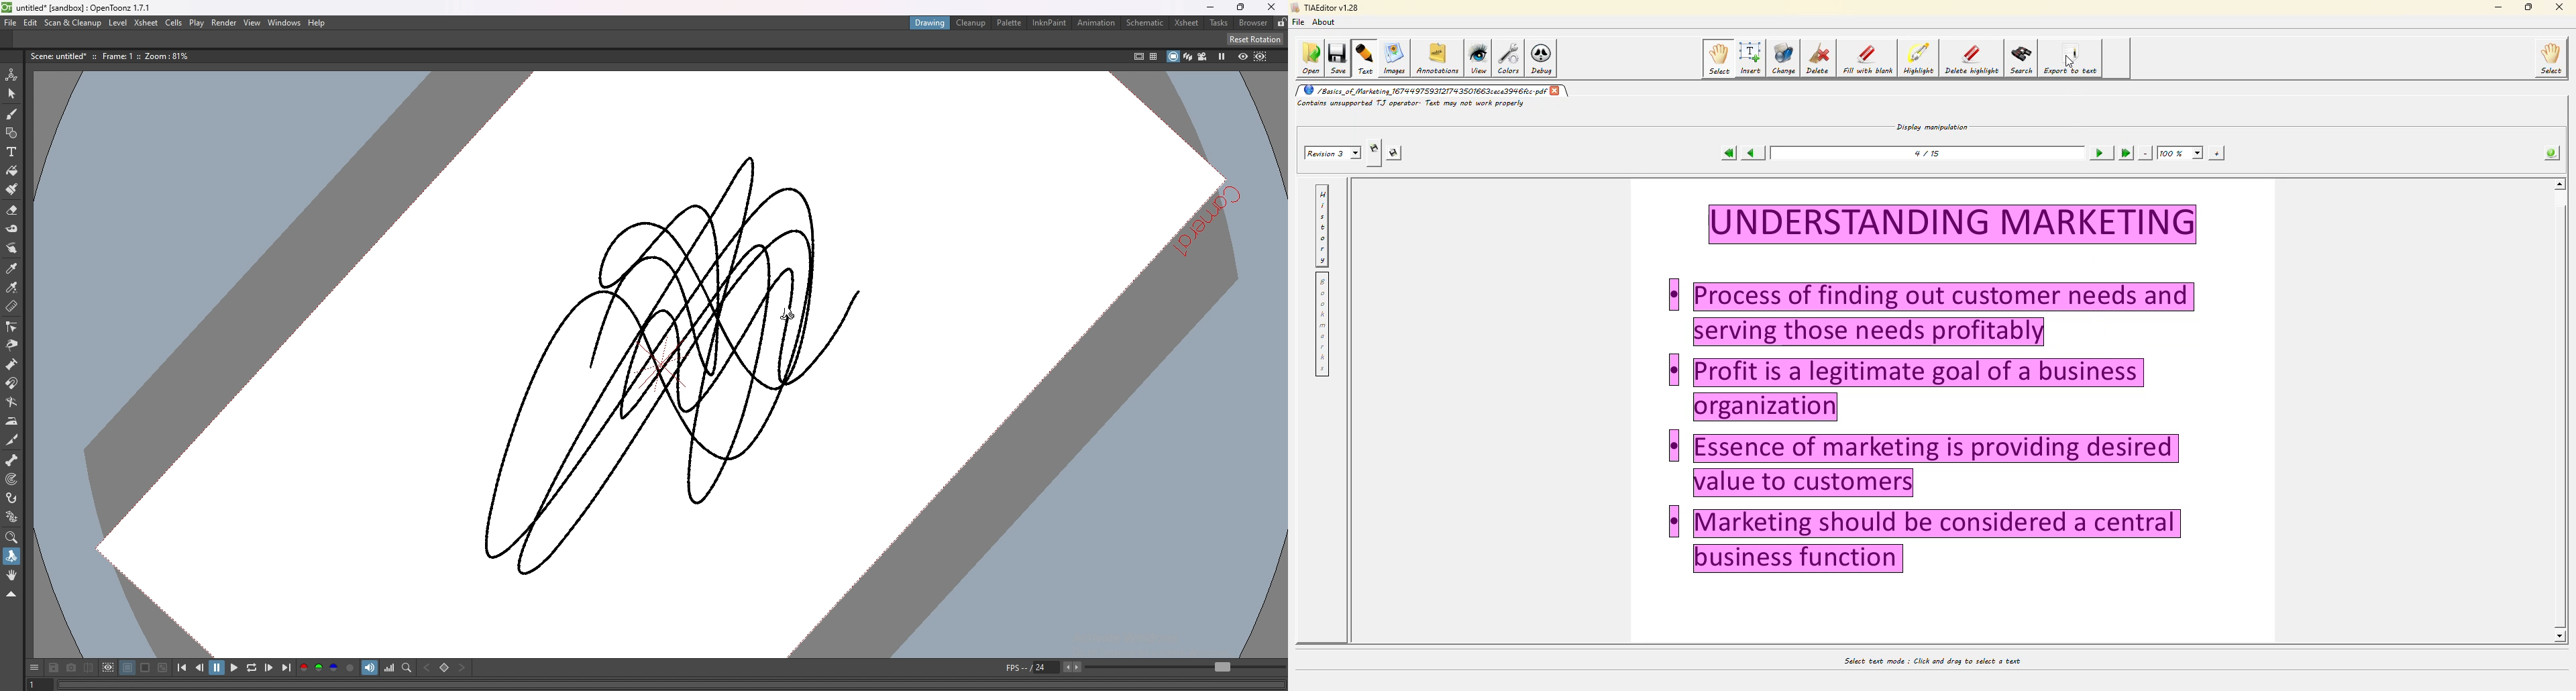  I want to click on canvas, so click(688, 364).